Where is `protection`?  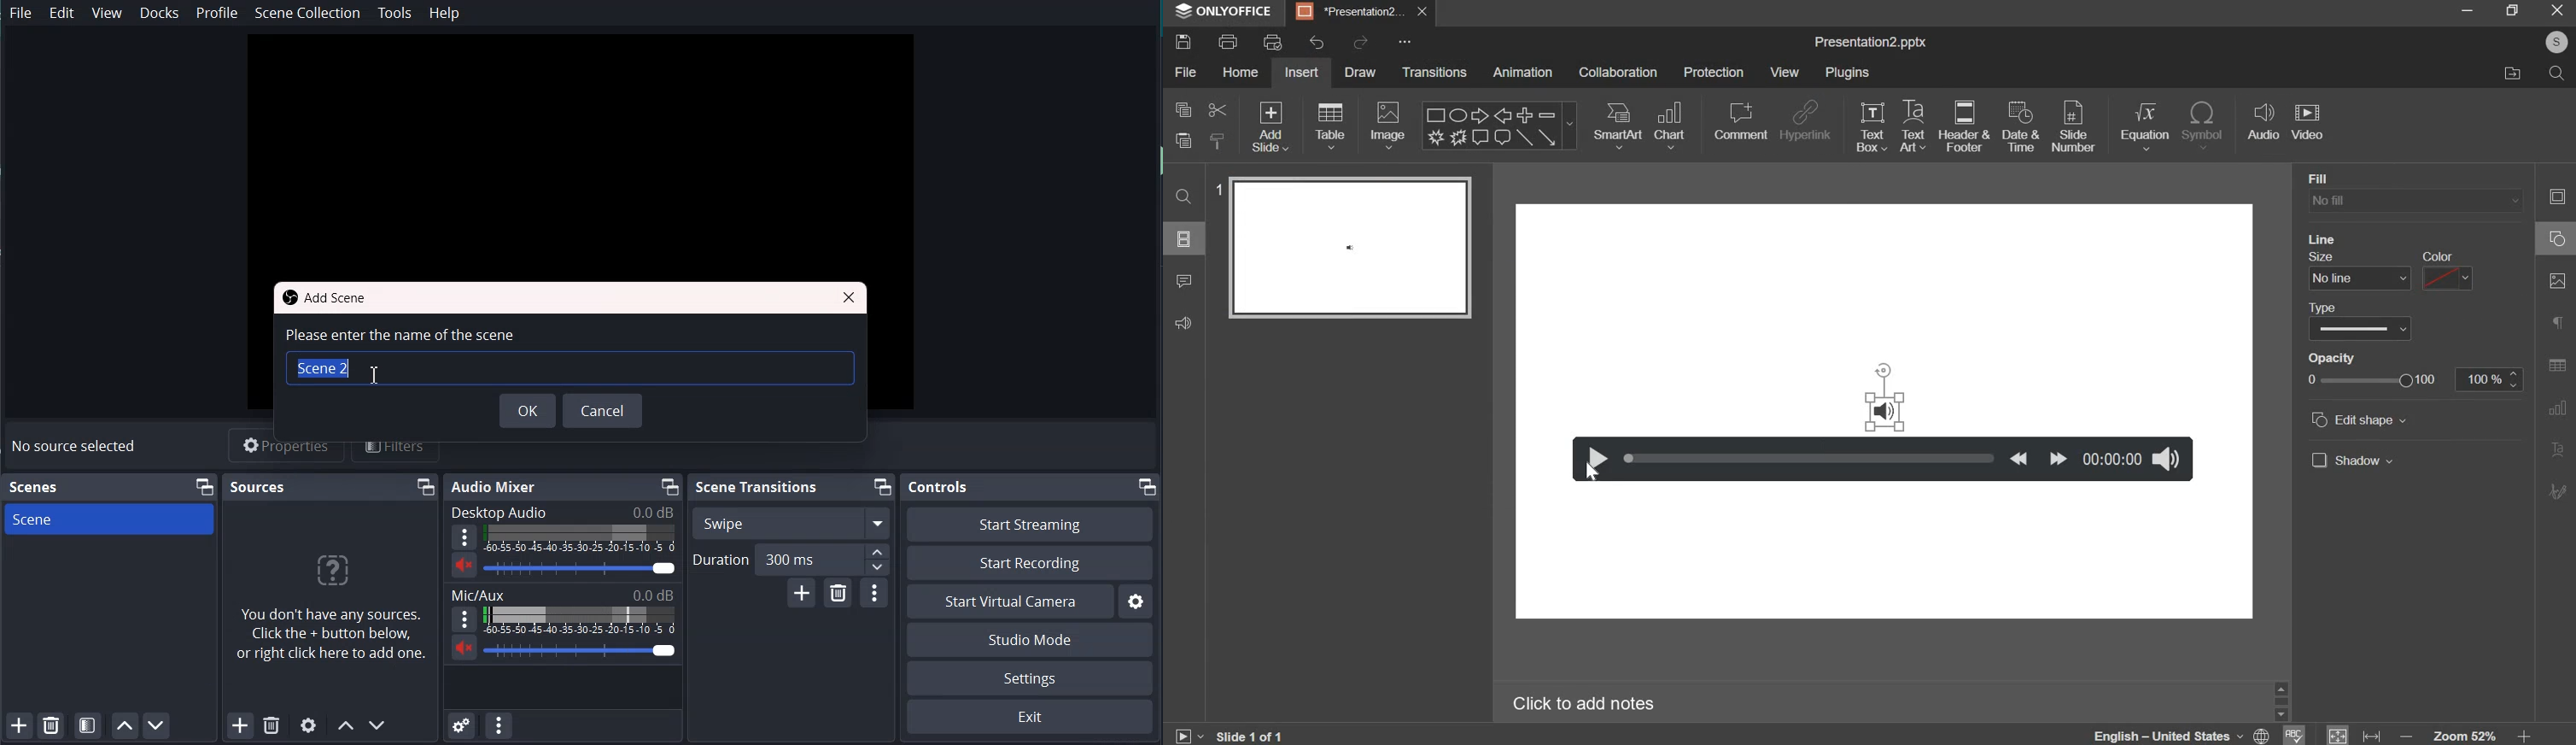 protection is located at coordinates (1712, 72).